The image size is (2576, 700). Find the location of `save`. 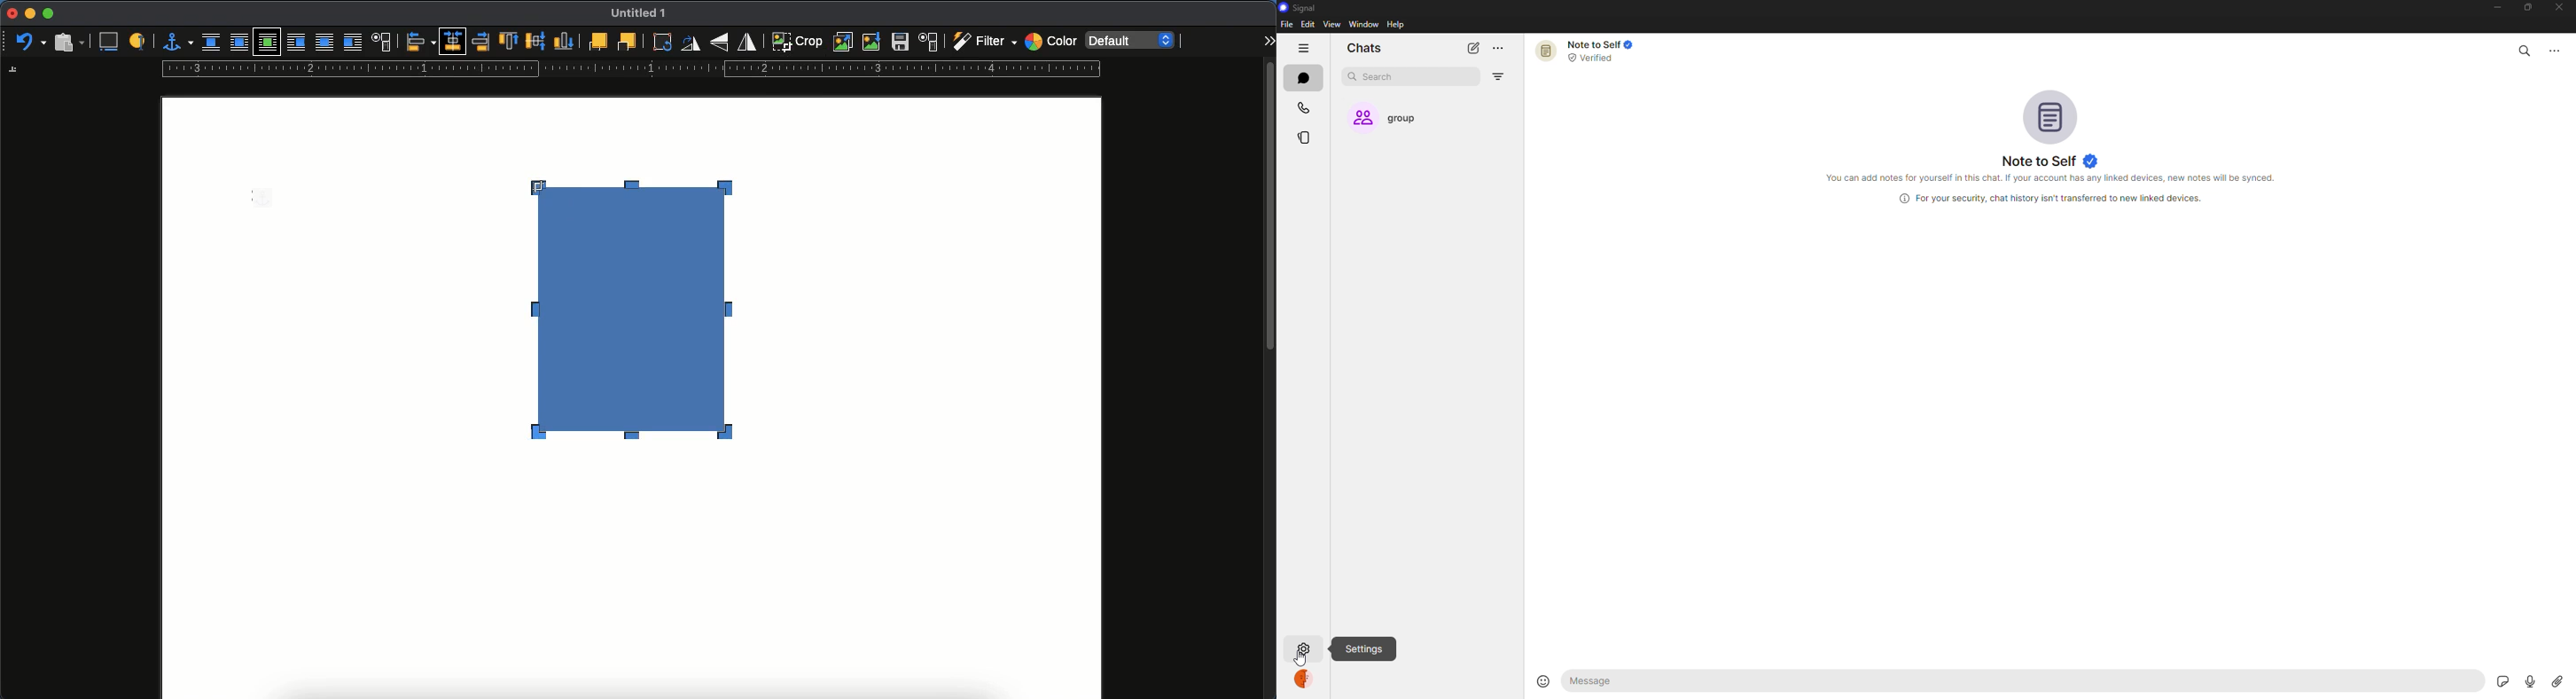

save is located at coordinates (901, 44).